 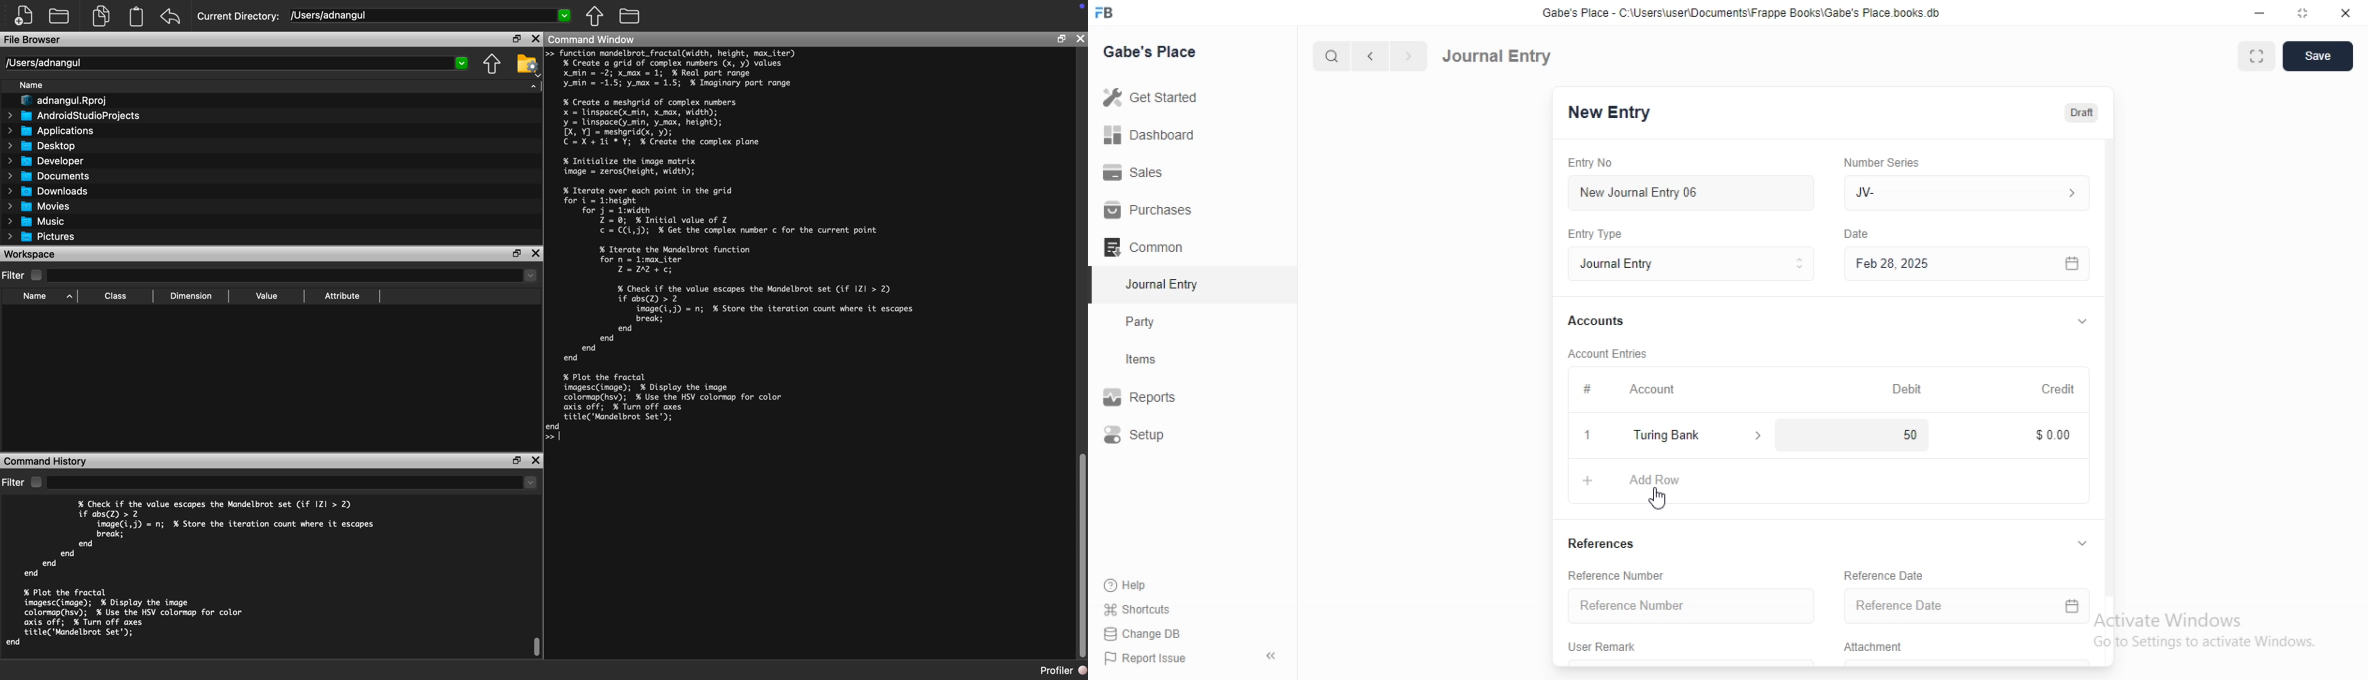 What do you see at coordinates (1406, 57) in the screenshot?
I see `next` at bounding box center [1406, 57].